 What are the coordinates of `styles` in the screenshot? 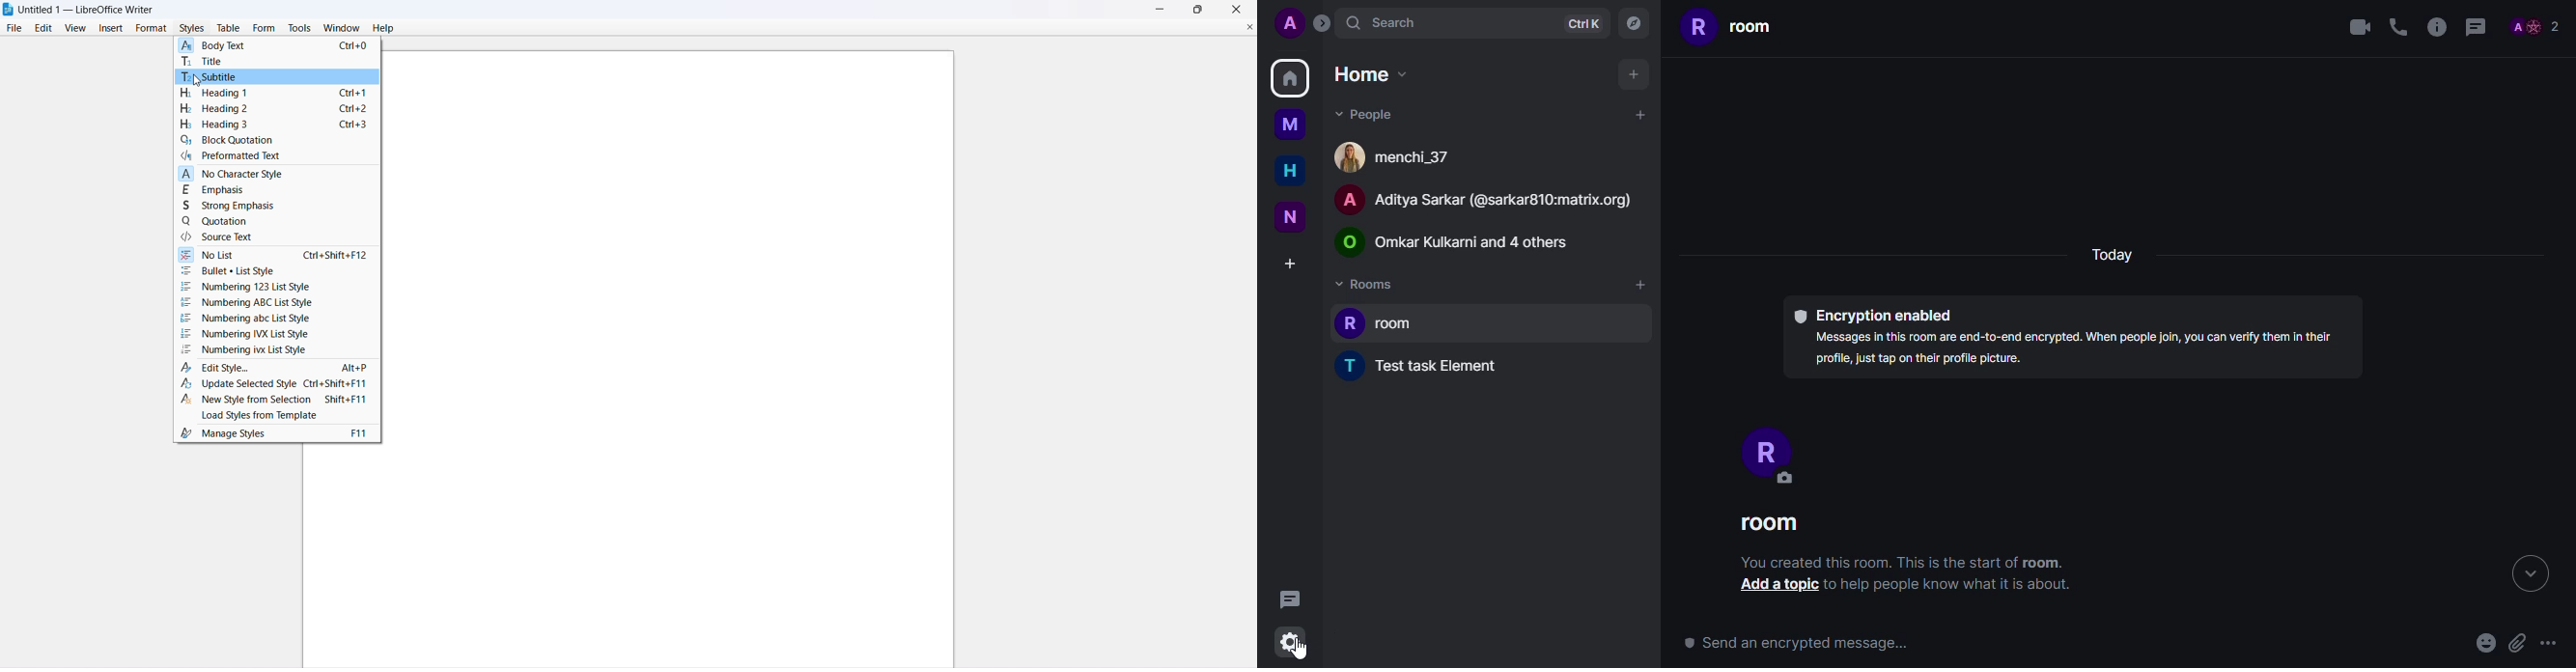 It's located at (194, 28).